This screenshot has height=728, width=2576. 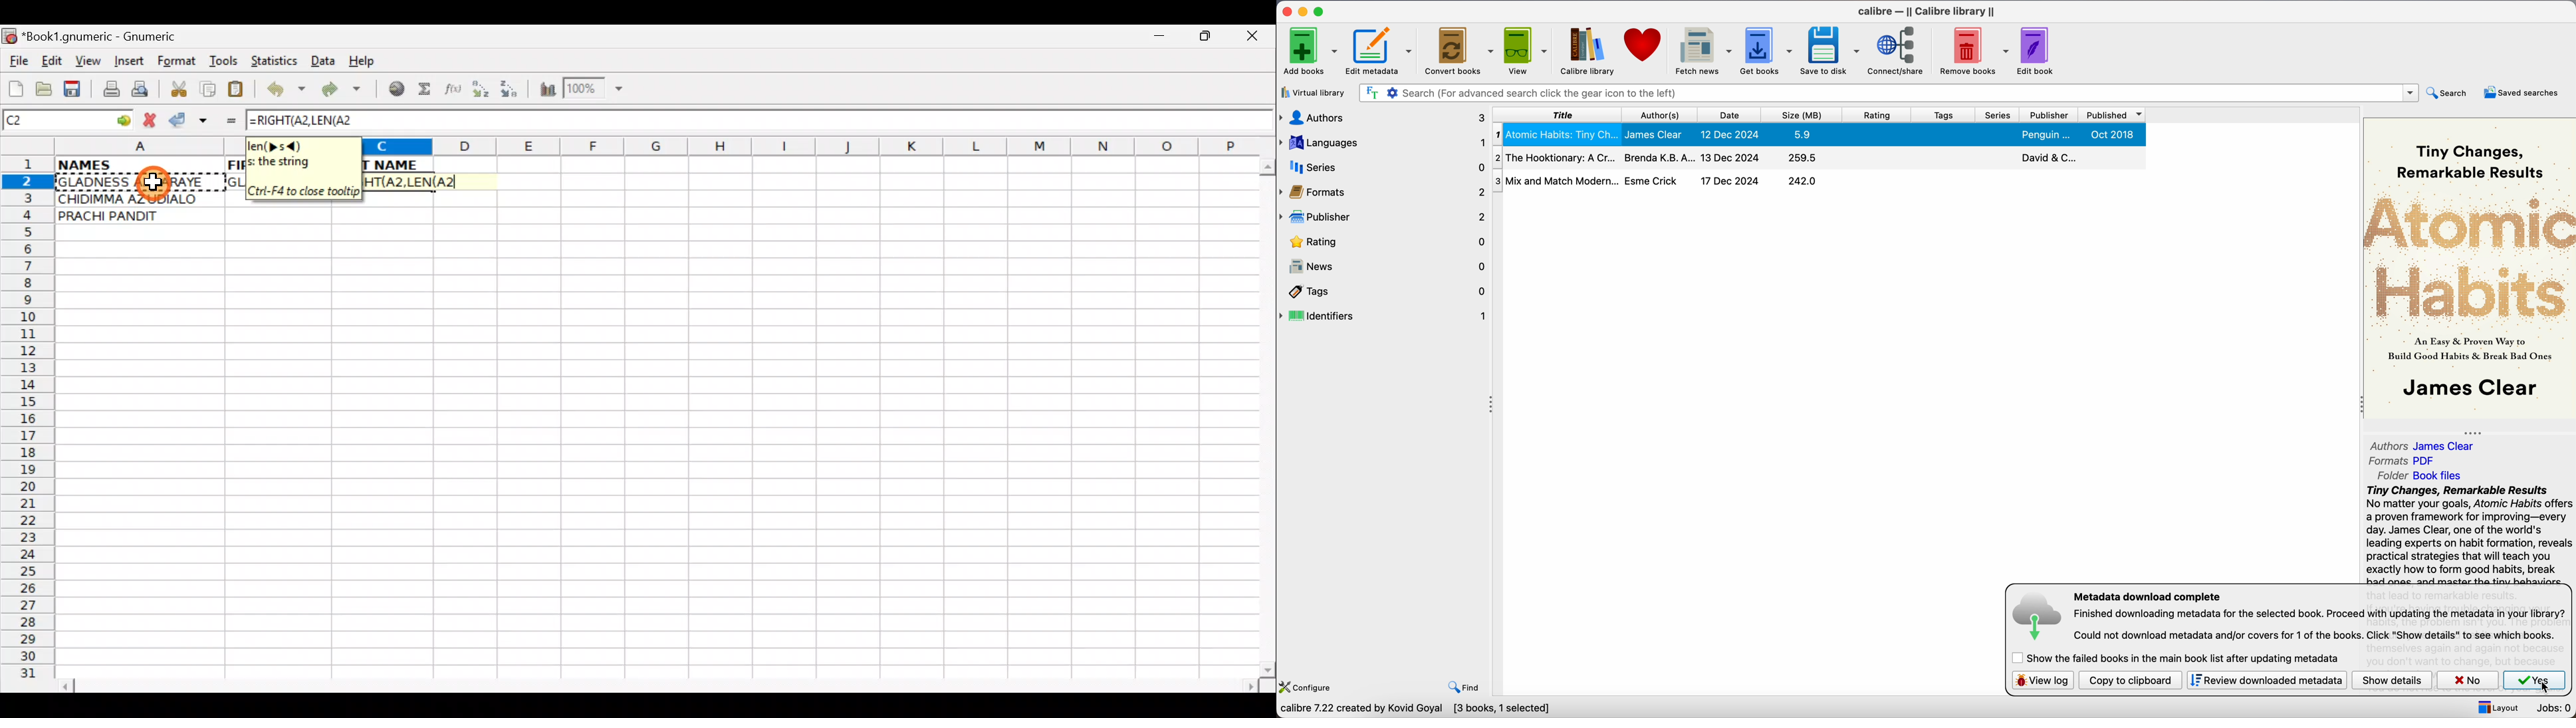 What do you see at coordinates (1802, 115) in the screenshot?
I see `size` at bounding box center [1802, 115].